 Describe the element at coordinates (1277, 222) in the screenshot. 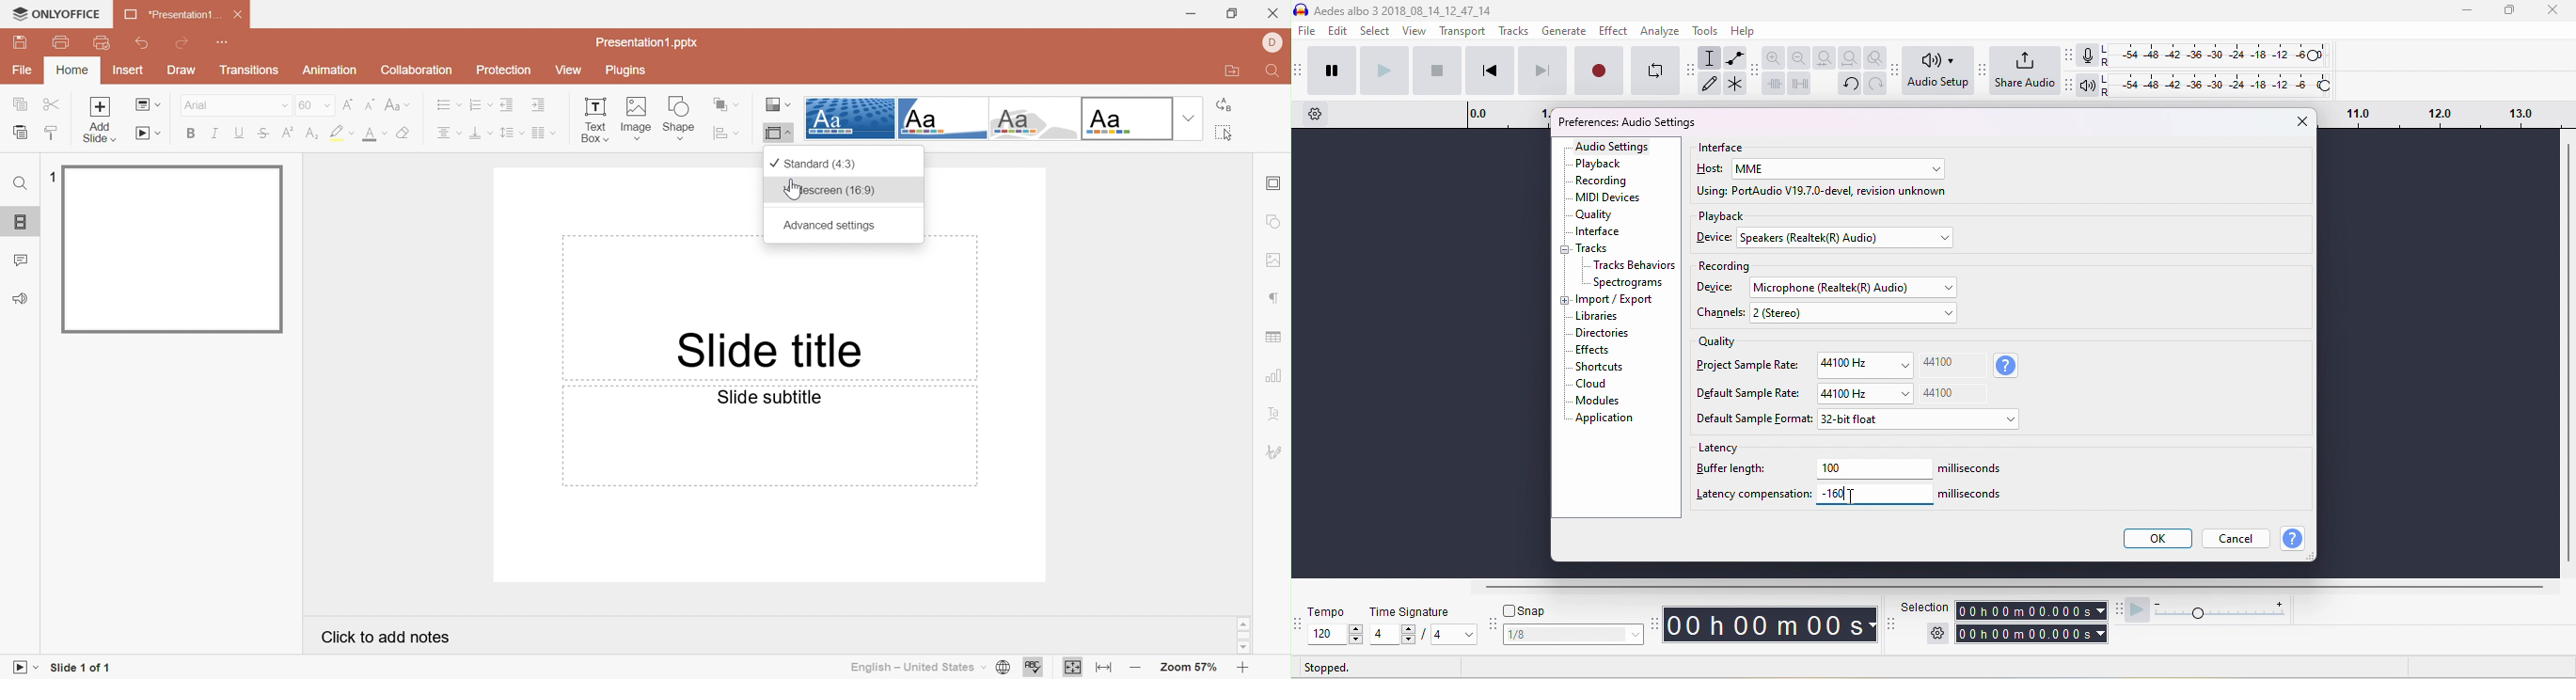

I see `Shape settings` at that location.